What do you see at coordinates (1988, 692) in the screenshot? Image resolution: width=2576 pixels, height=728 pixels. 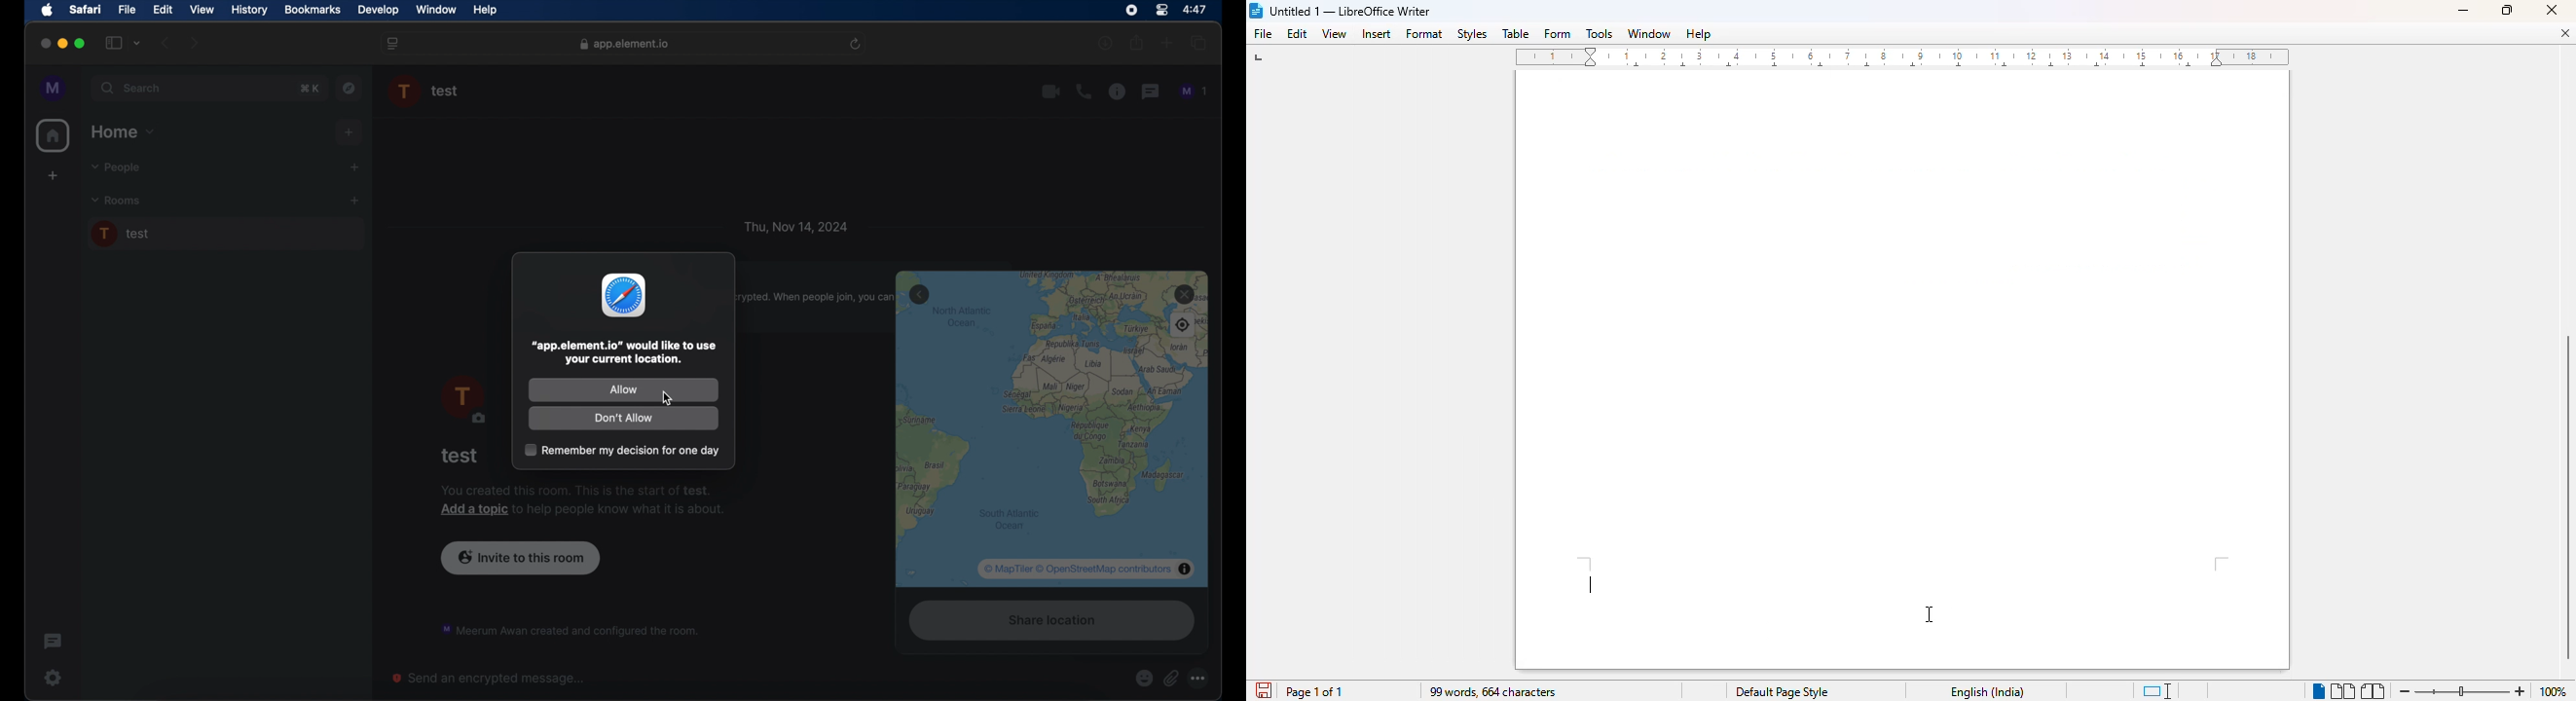 I see `English (India)` at bounding box center [1988, 692].